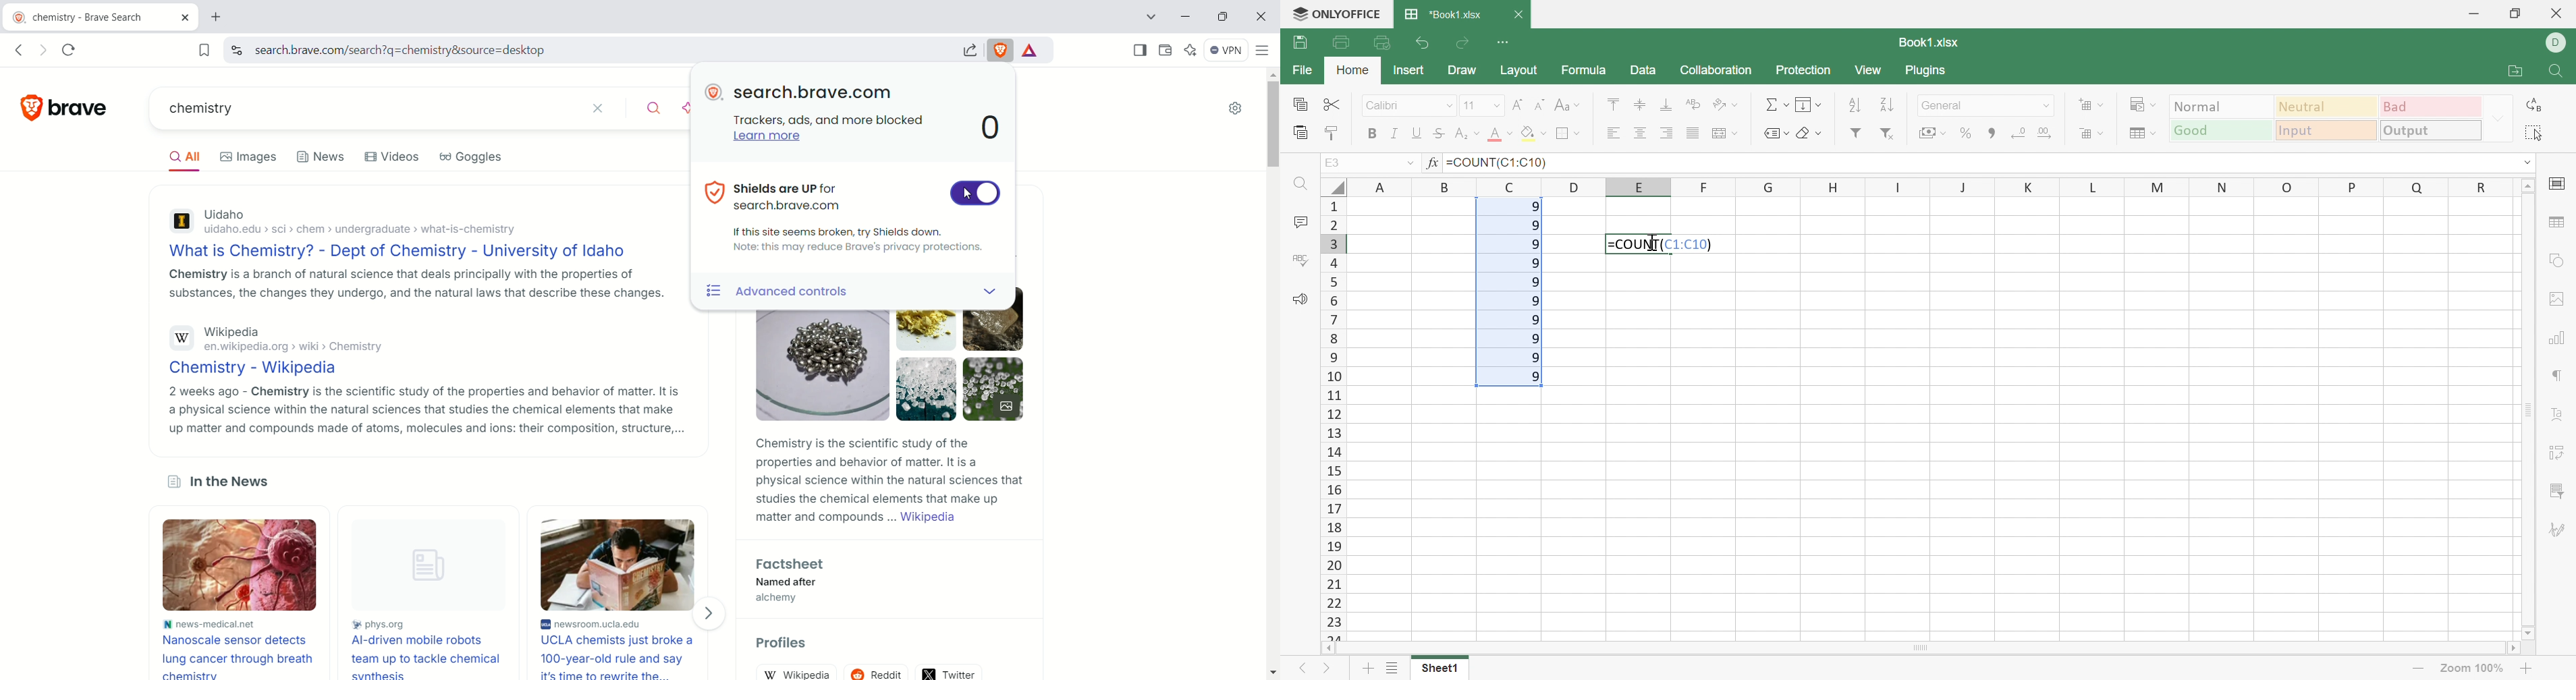  What do you see at coordinates (1534, 206) in the screenshot?
I see `9` at bounding box center [1534, 206].